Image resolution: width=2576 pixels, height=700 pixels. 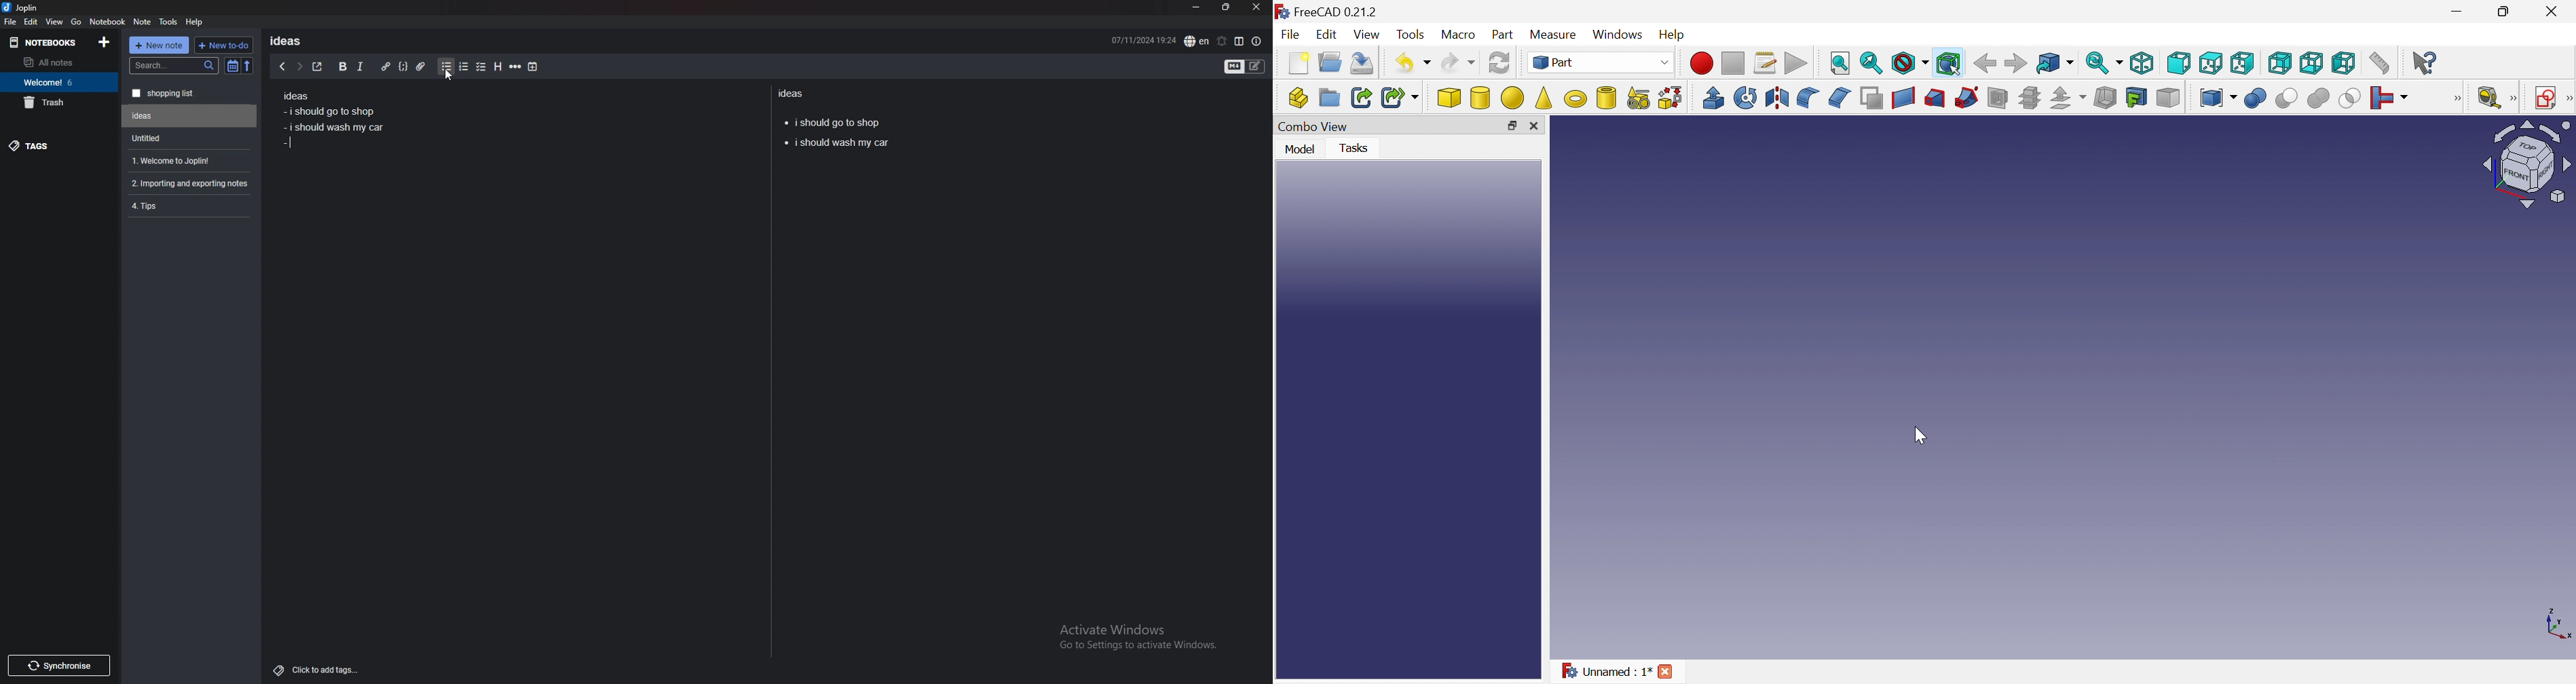 What do you see at coordinates (59, 102) in the screenshot?
I see `trash` at bounding box center [59, 102].